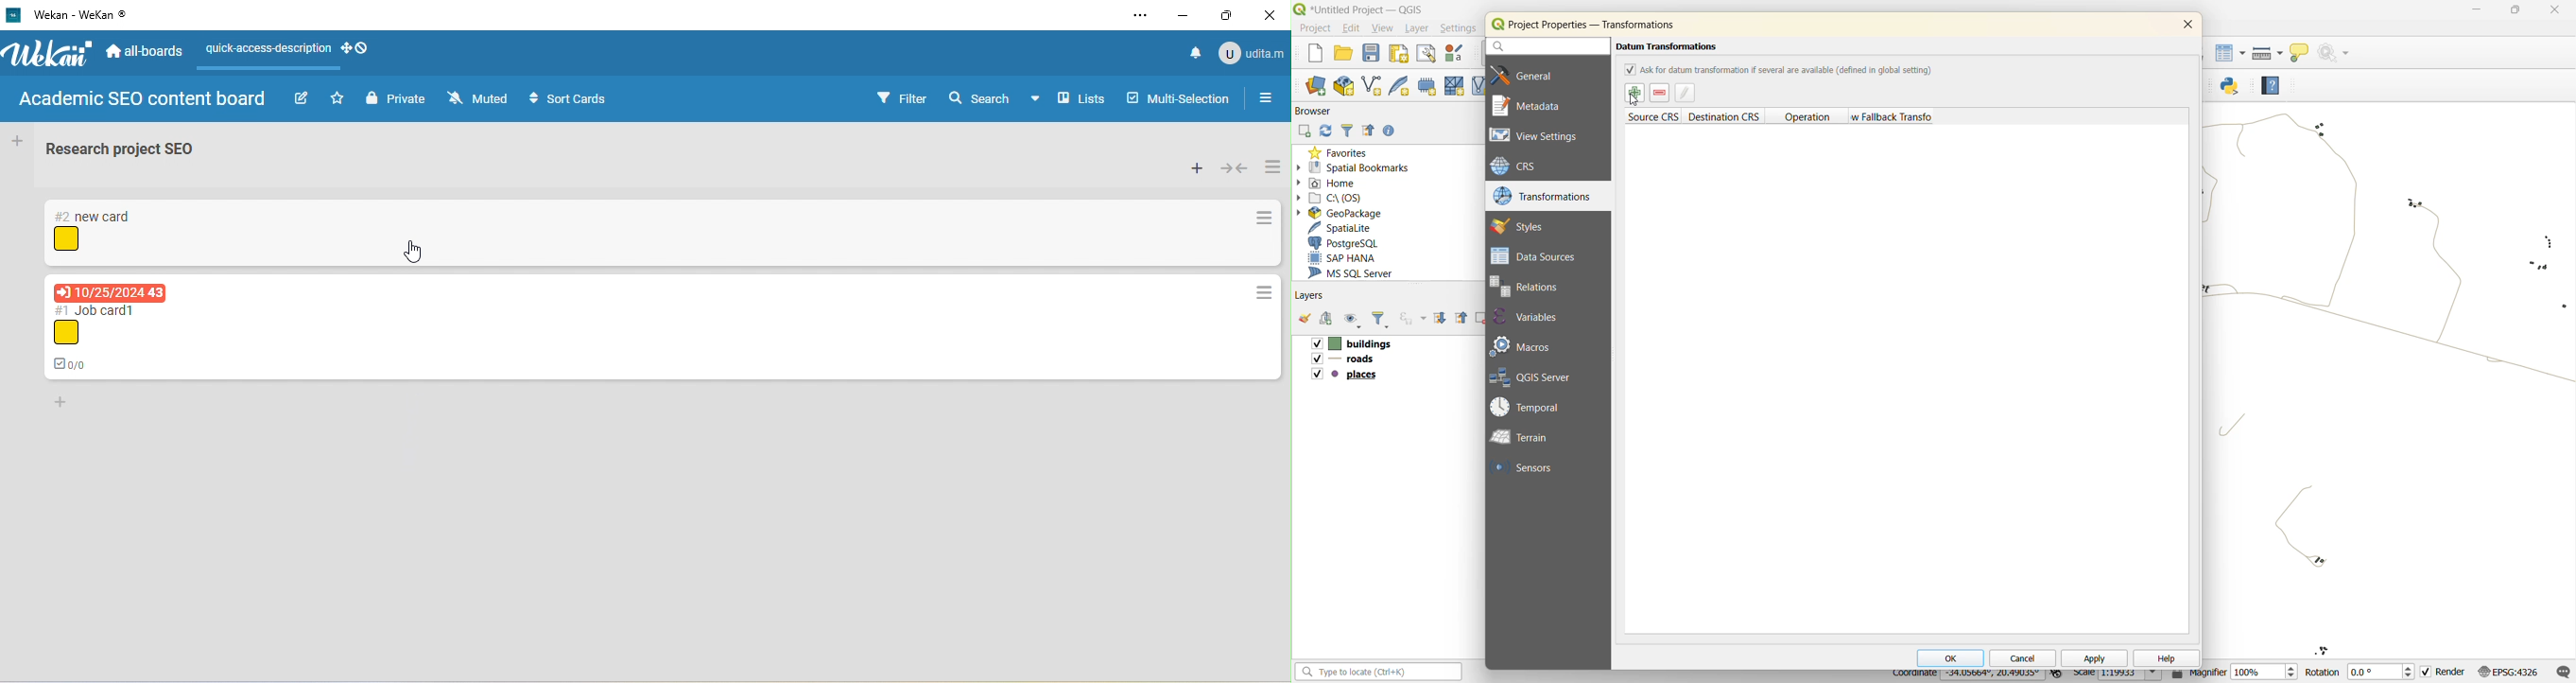  Describe the element at coordinates (1358, 273) in the screenshot. I see `ms sql server` at that location.